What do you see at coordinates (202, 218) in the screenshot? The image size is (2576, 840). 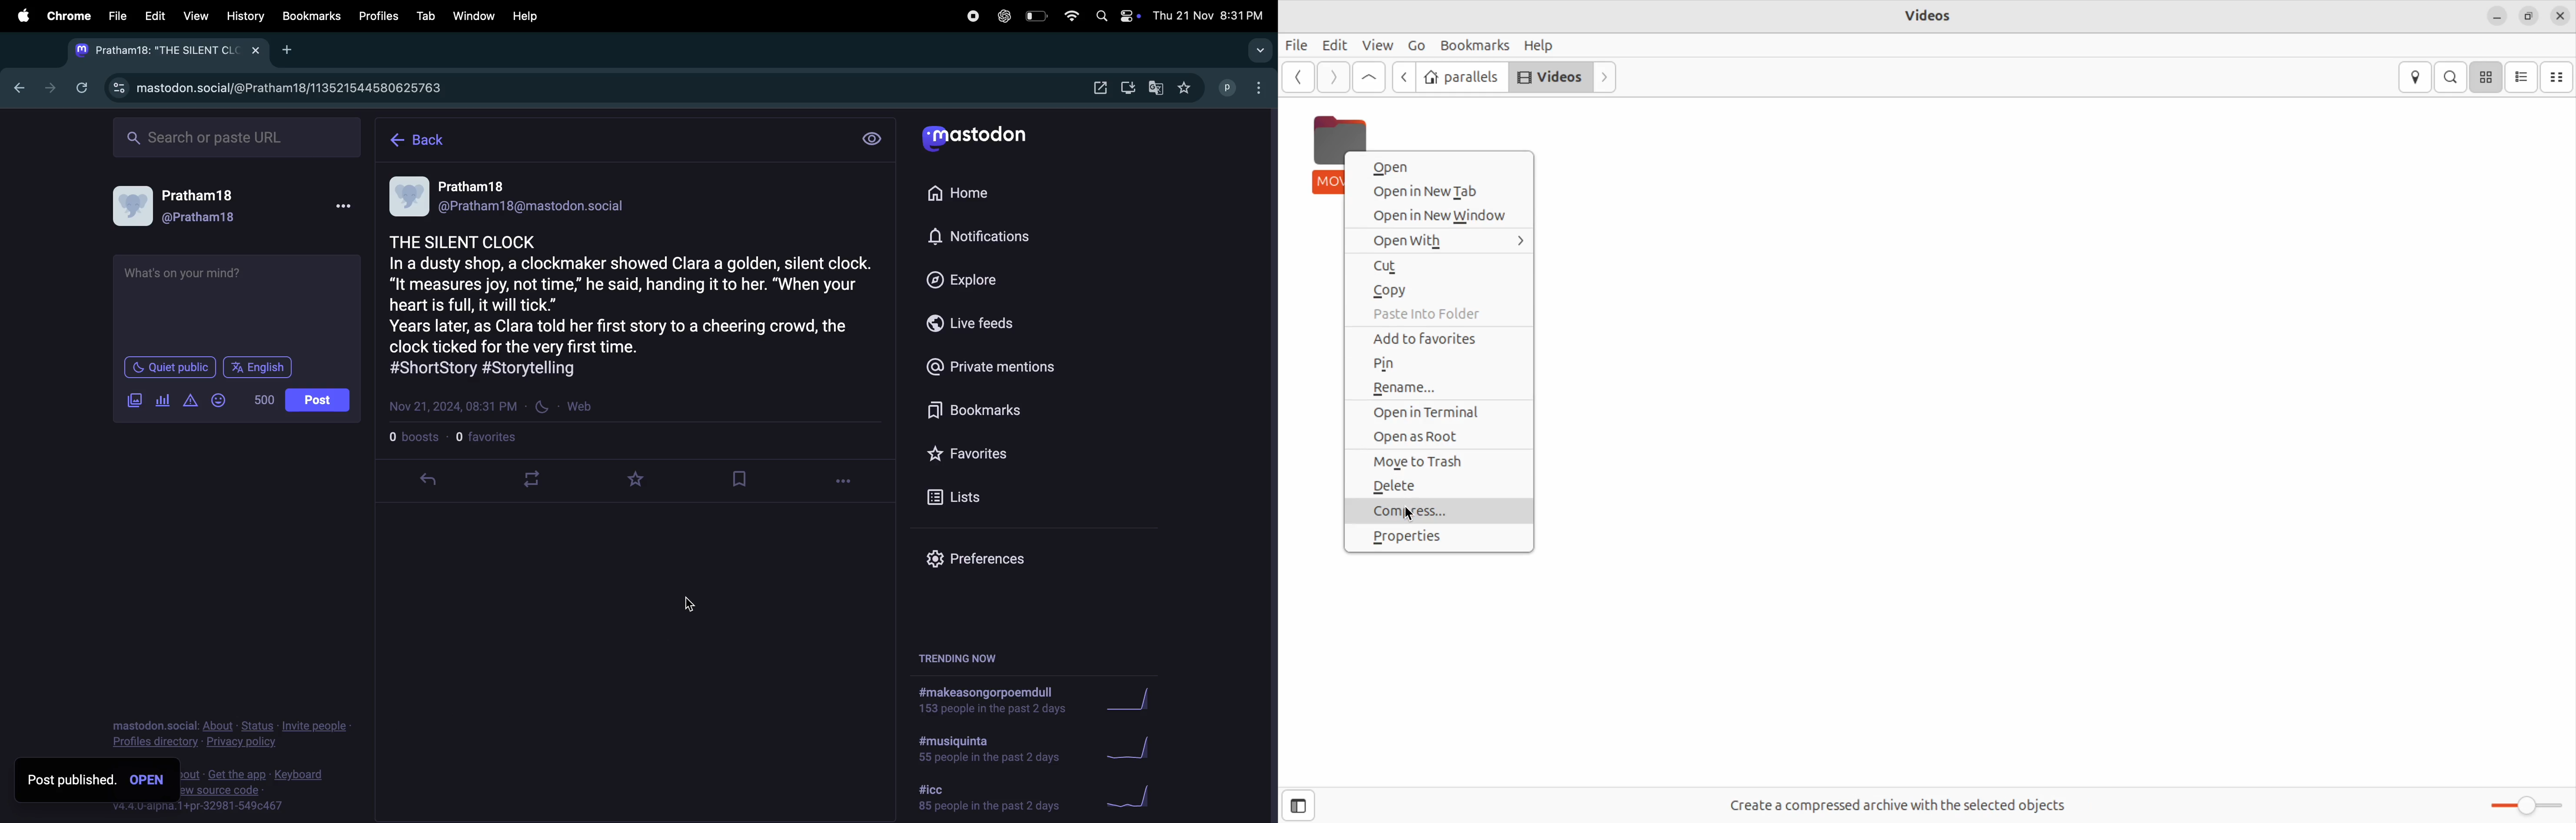 I see `user` at bounding box center [202, 218].